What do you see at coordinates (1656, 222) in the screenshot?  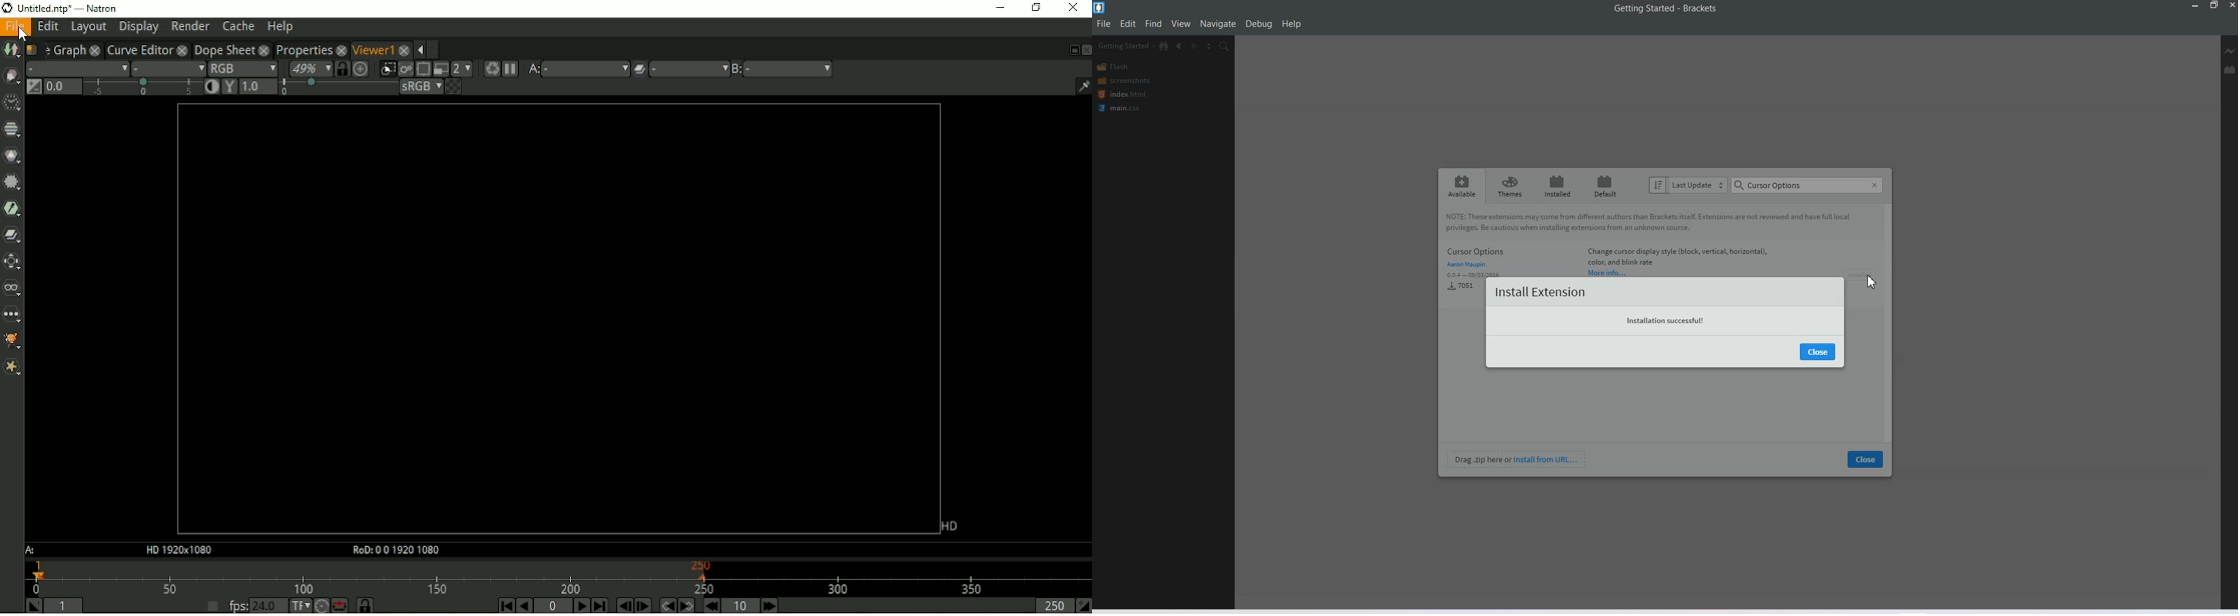 I see `note about extension to users` at bounding box center [1656, 222].